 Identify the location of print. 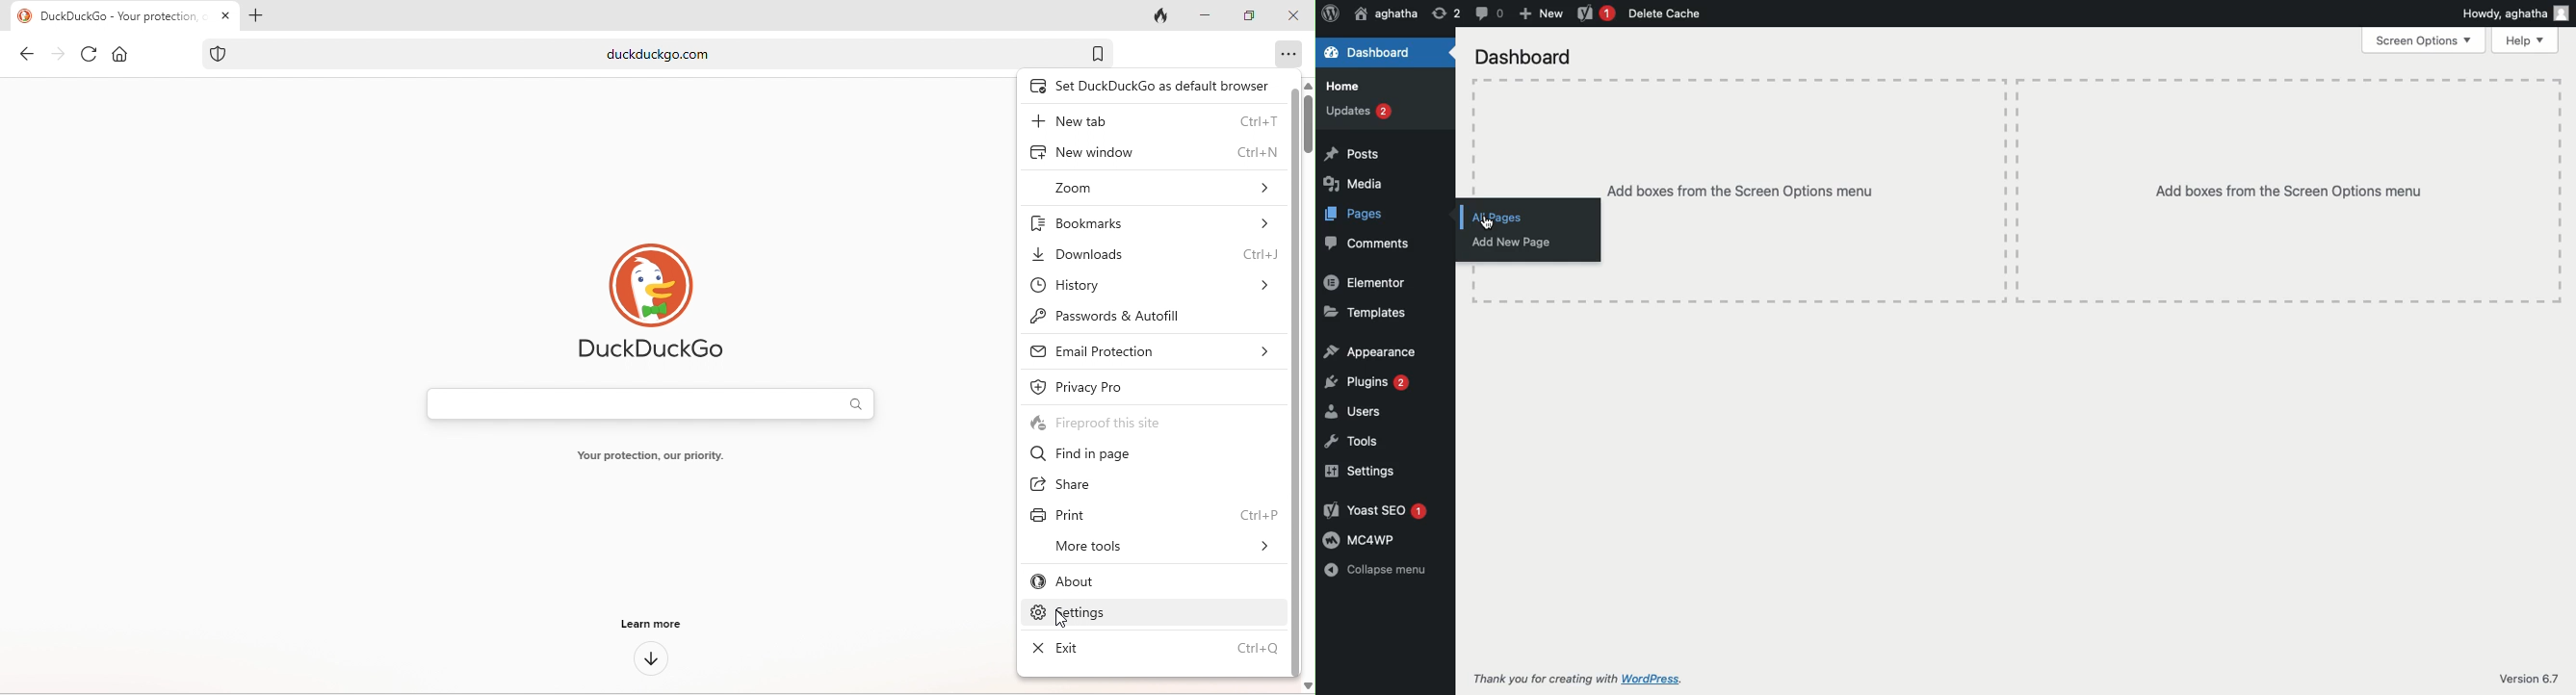
(1157, 514).